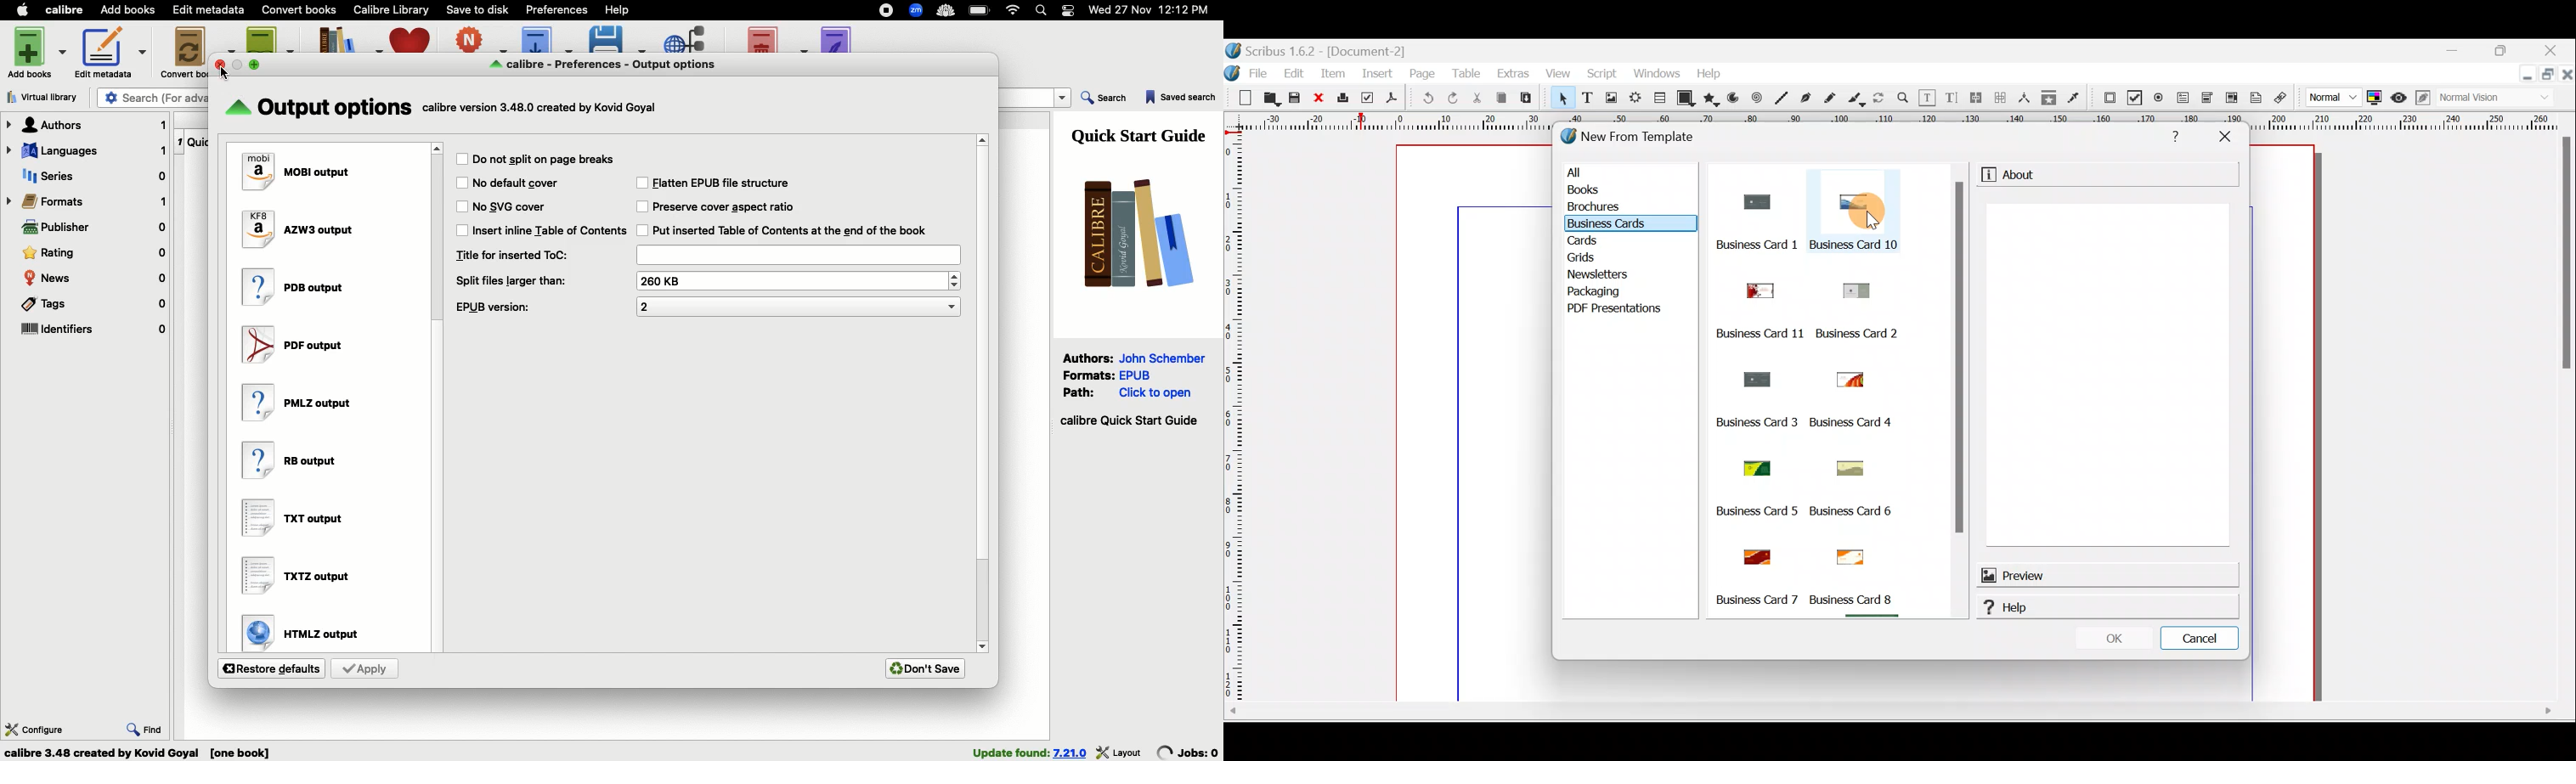  What do you see at coordinates (2001, 98) in the screenshot?
I see `Unlink text frames` at bounding box center [2001, 98].